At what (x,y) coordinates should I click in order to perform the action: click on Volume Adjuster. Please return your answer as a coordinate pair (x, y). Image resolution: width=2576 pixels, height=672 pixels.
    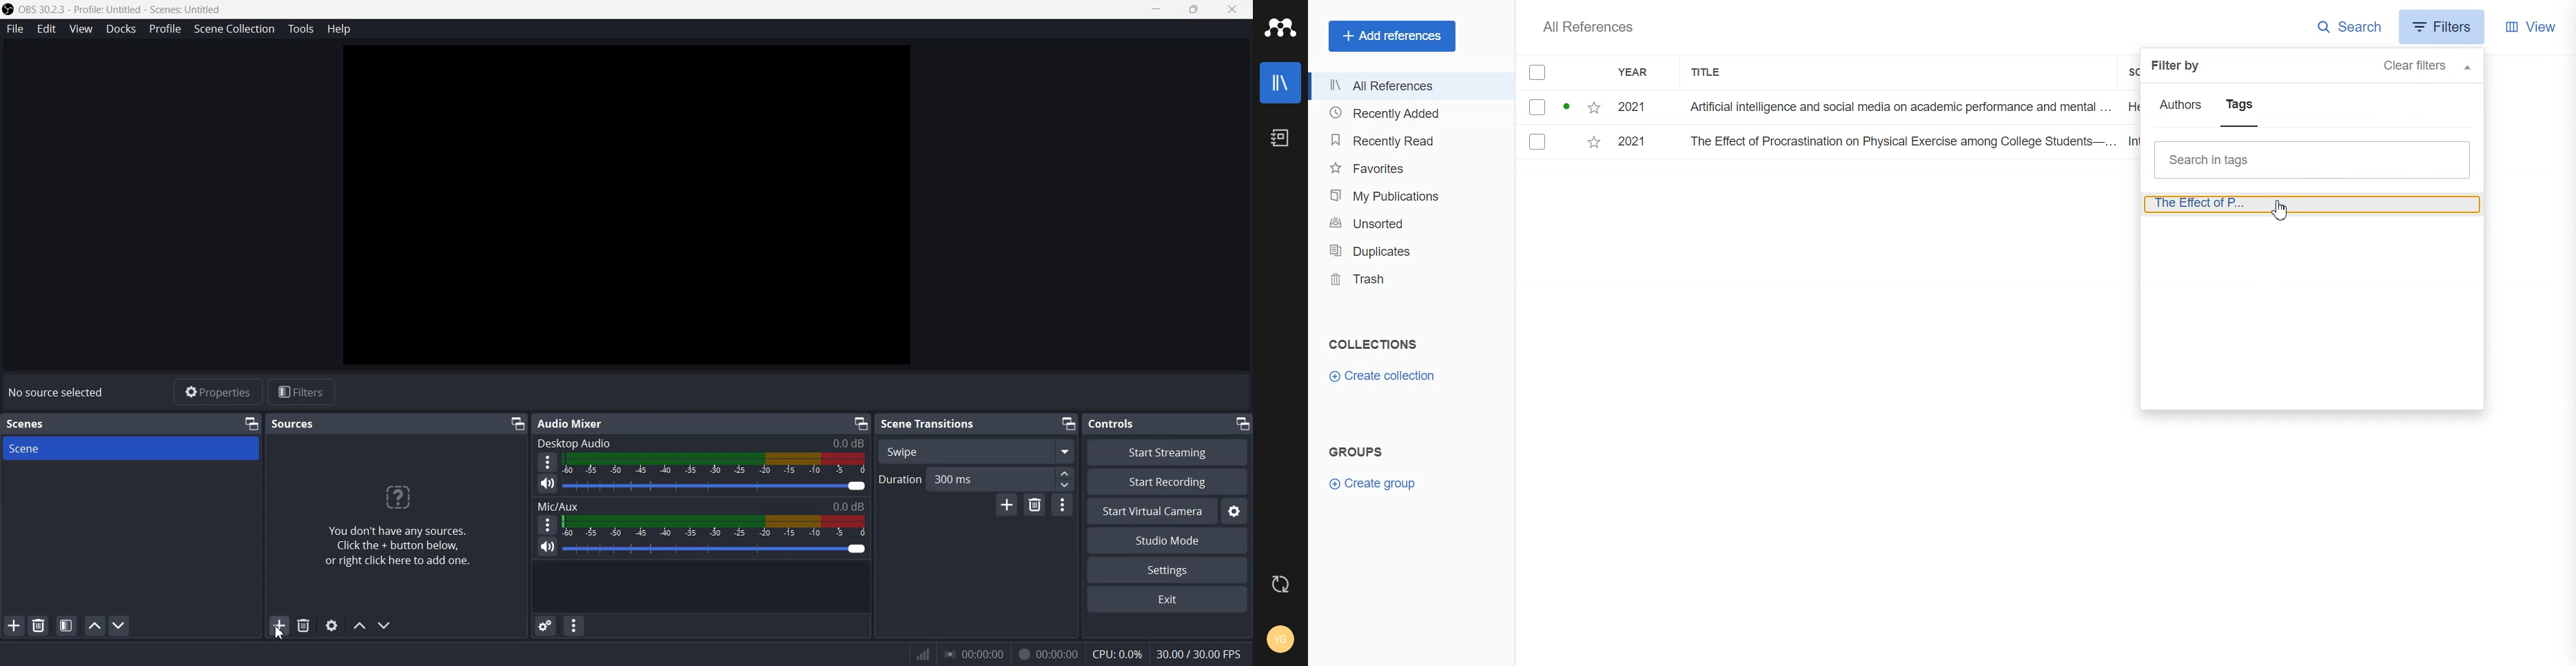
    Looking at the image, I should click on (713, 548).